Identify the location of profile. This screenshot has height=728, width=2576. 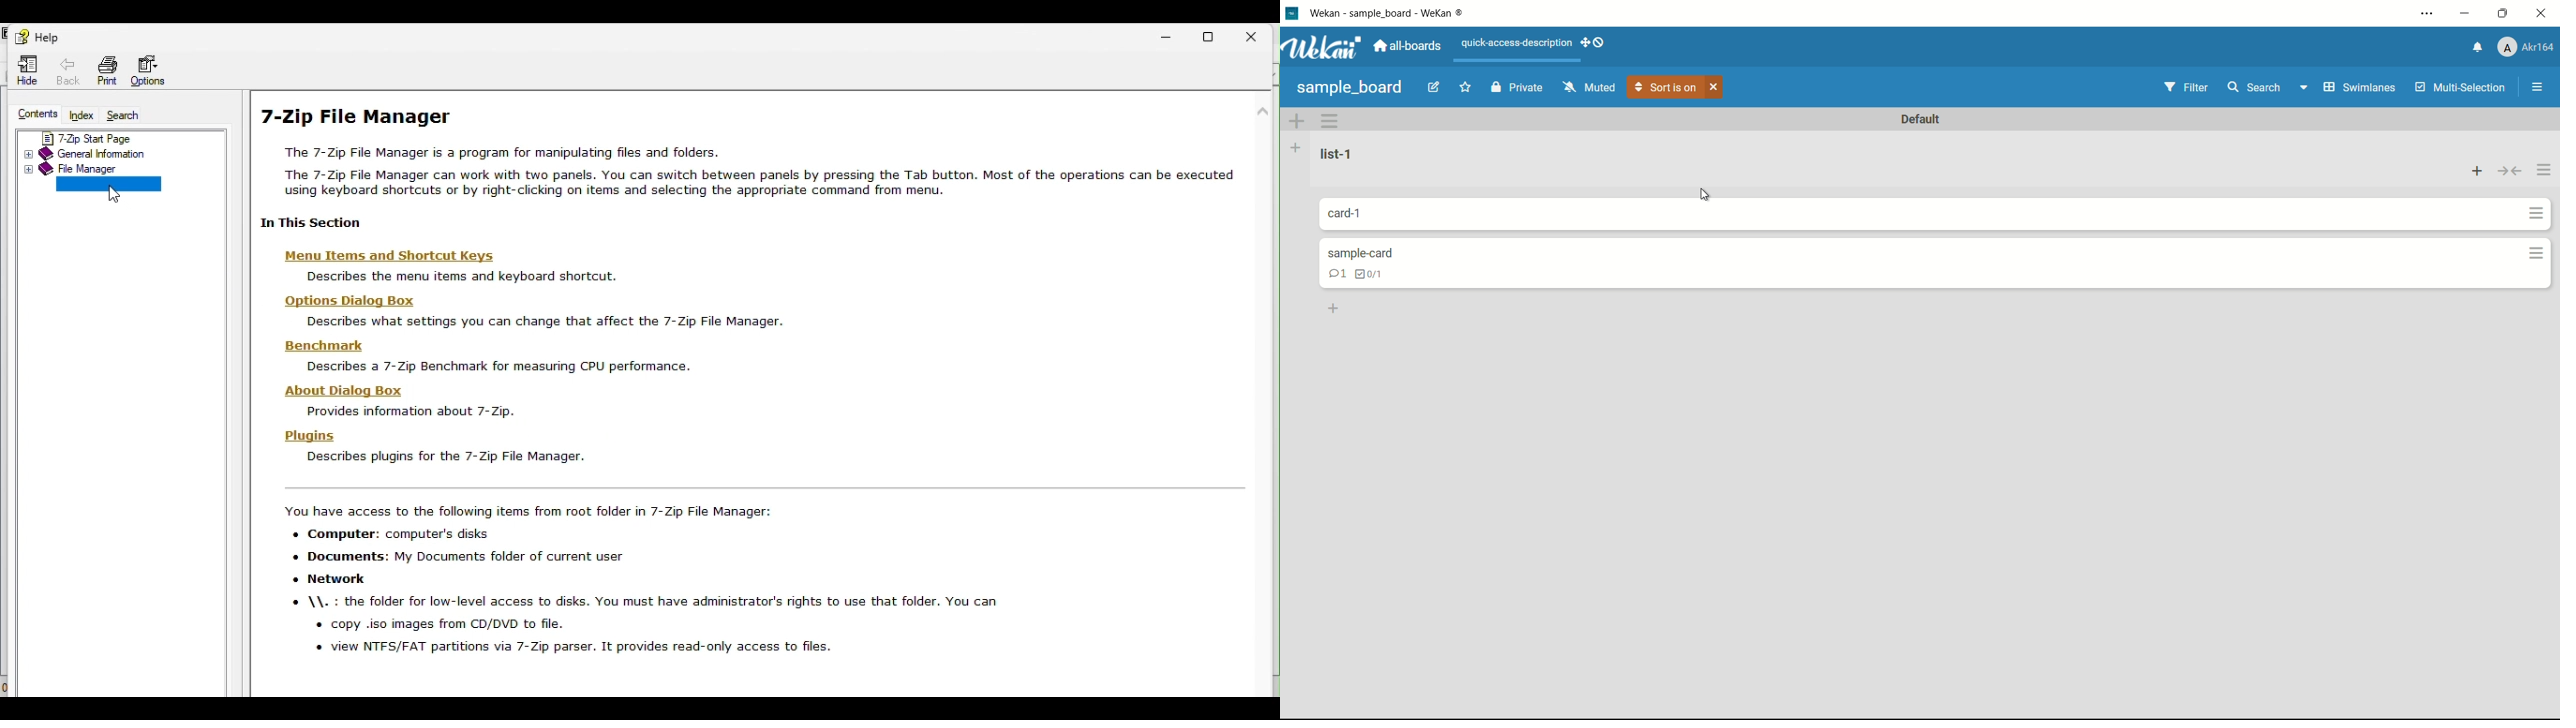
(2525, 47).